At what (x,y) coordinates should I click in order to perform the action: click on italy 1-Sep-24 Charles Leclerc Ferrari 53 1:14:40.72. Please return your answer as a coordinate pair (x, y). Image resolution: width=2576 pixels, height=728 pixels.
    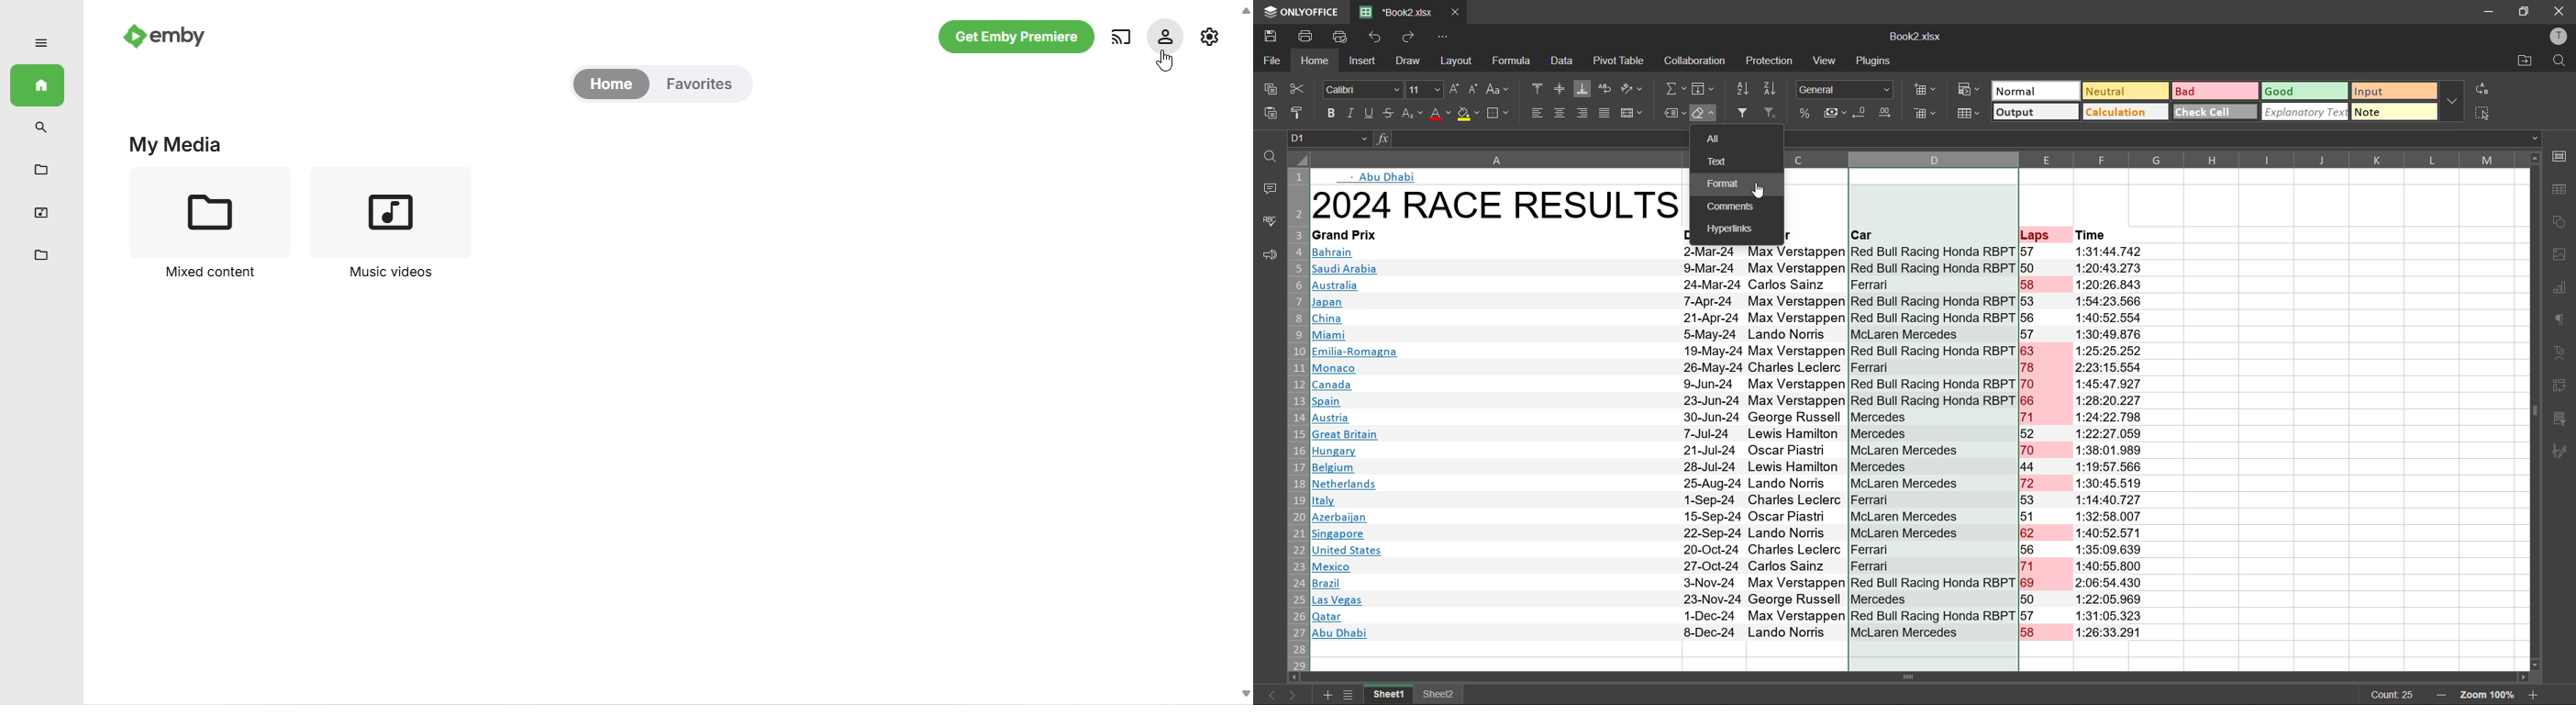
    Looking at the image, I should click on (1725, 501).